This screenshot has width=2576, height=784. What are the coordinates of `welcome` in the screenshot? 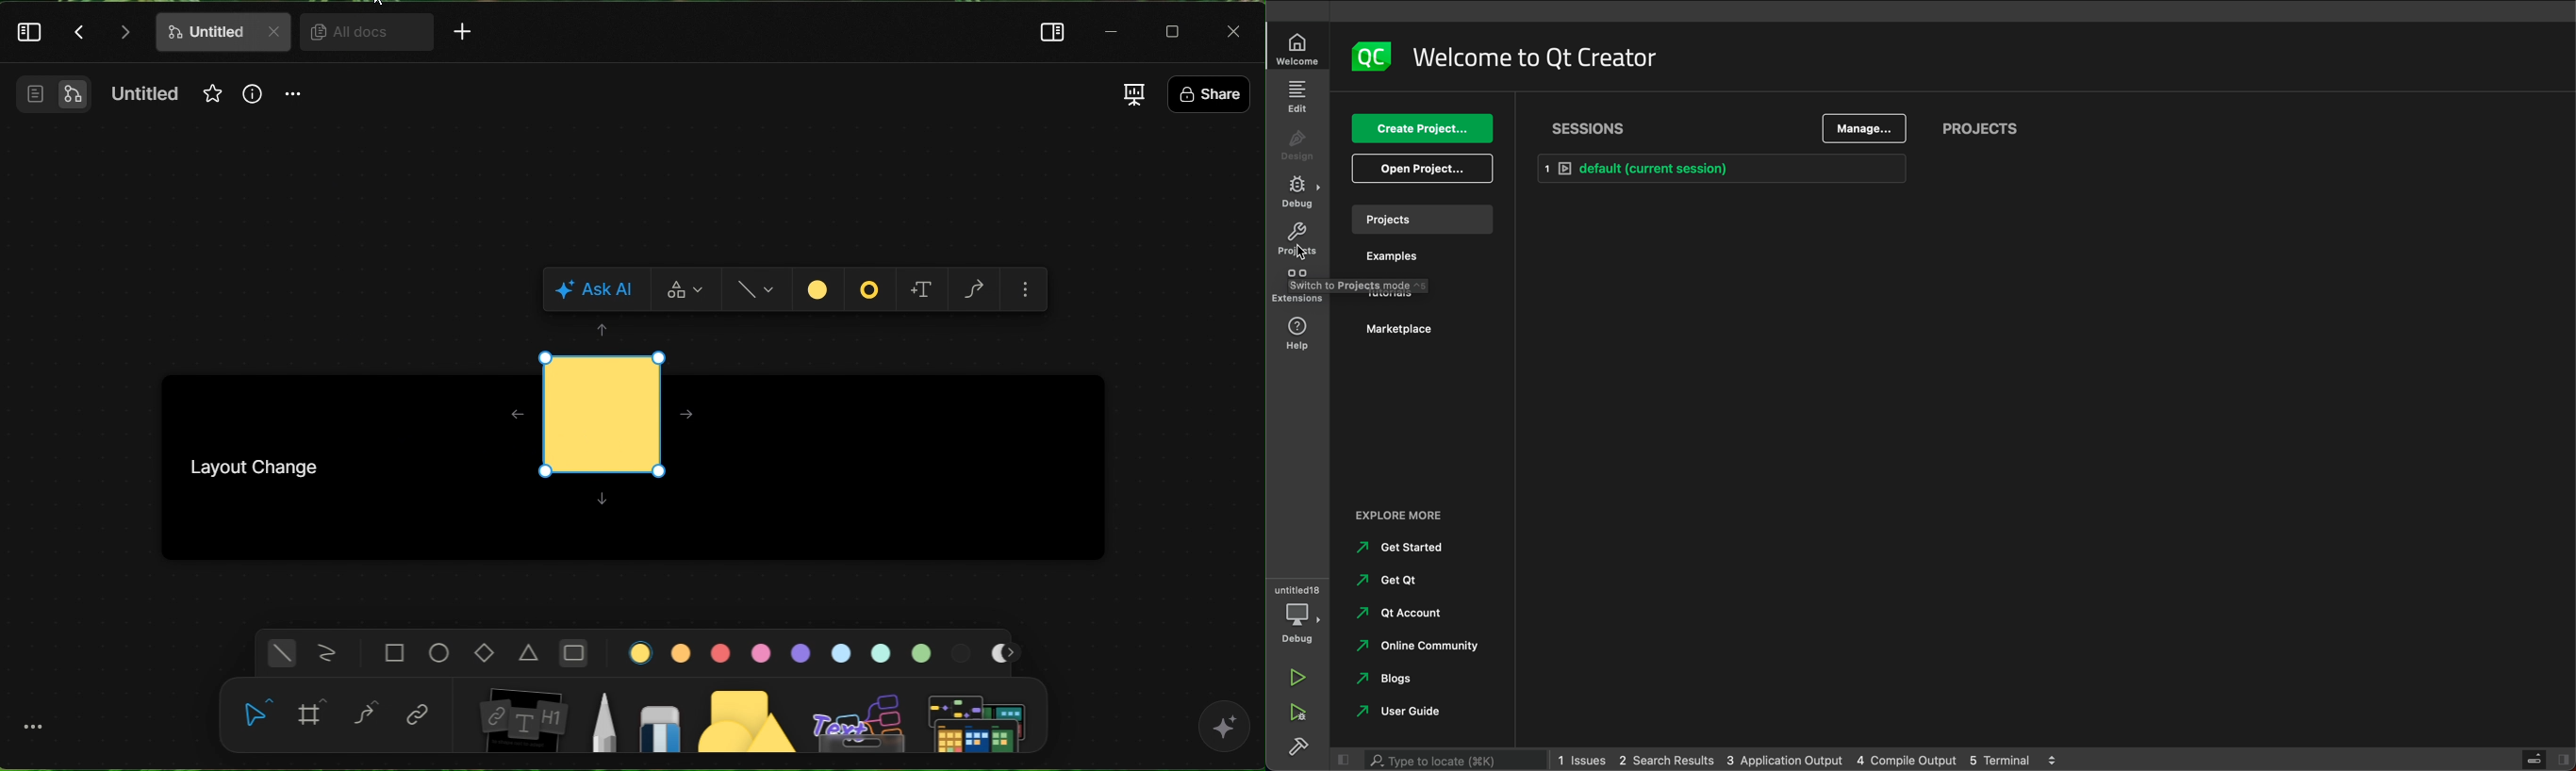 It's located at (1298, 49).